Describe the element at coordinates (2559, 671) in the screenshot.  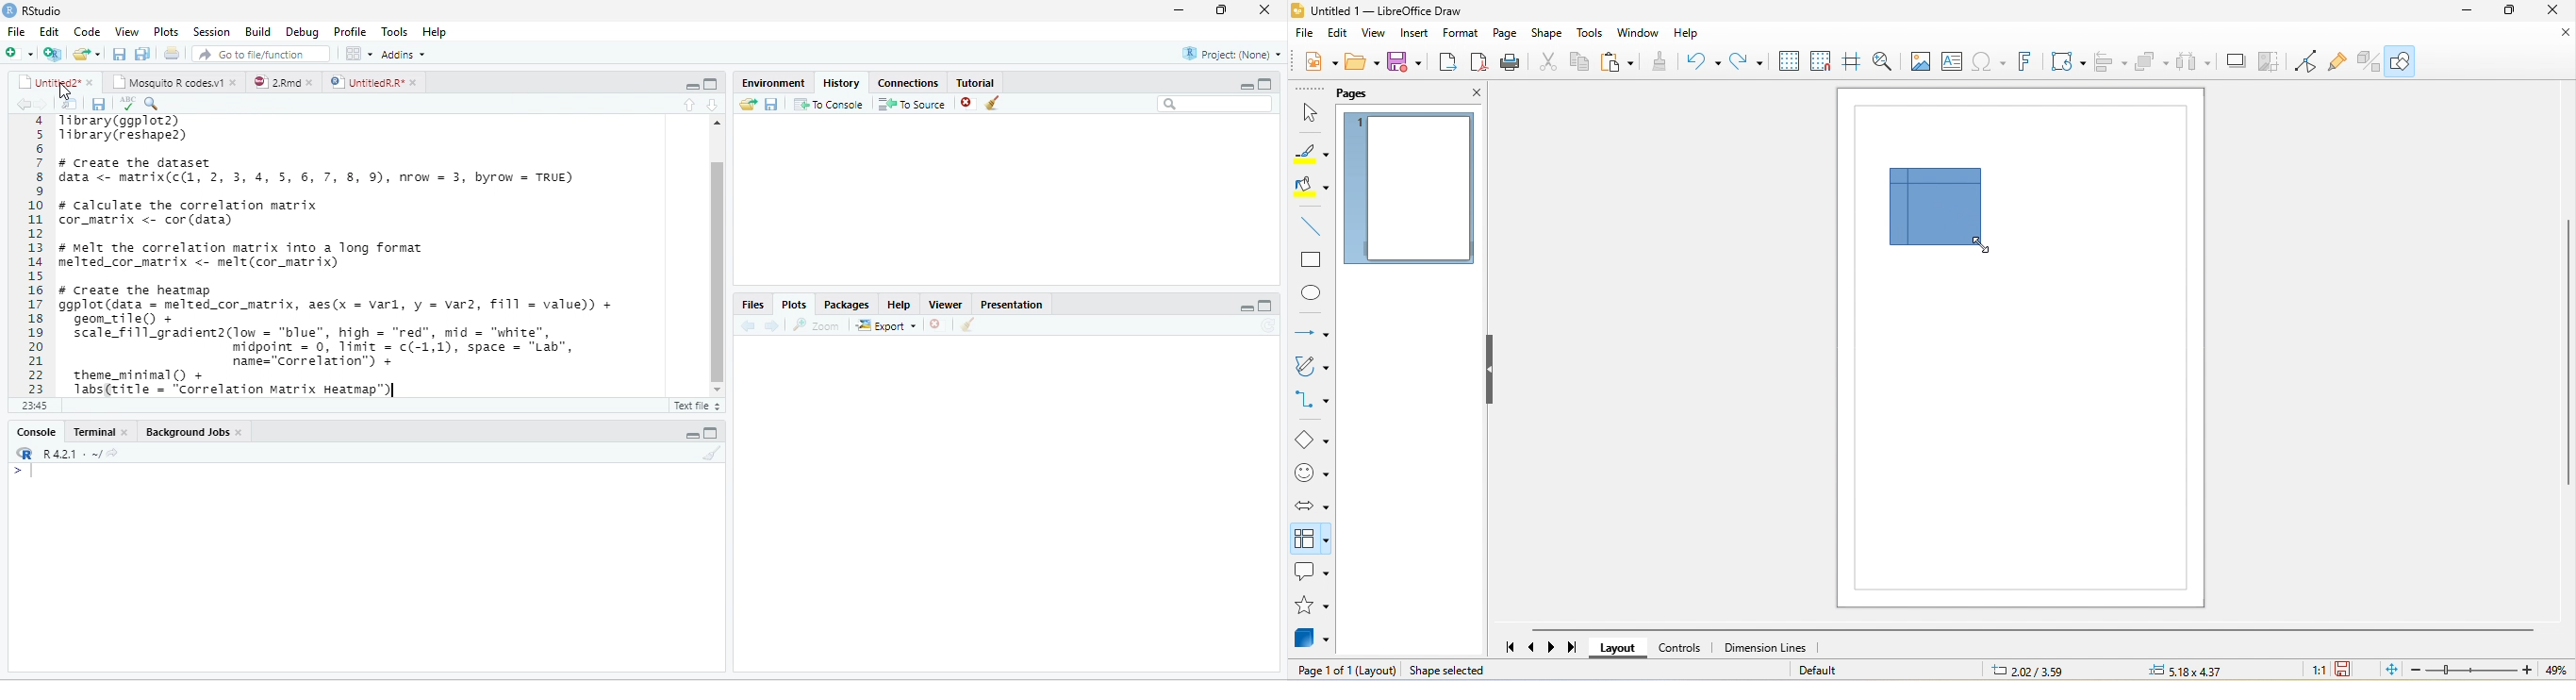
I see `49%` at that location.